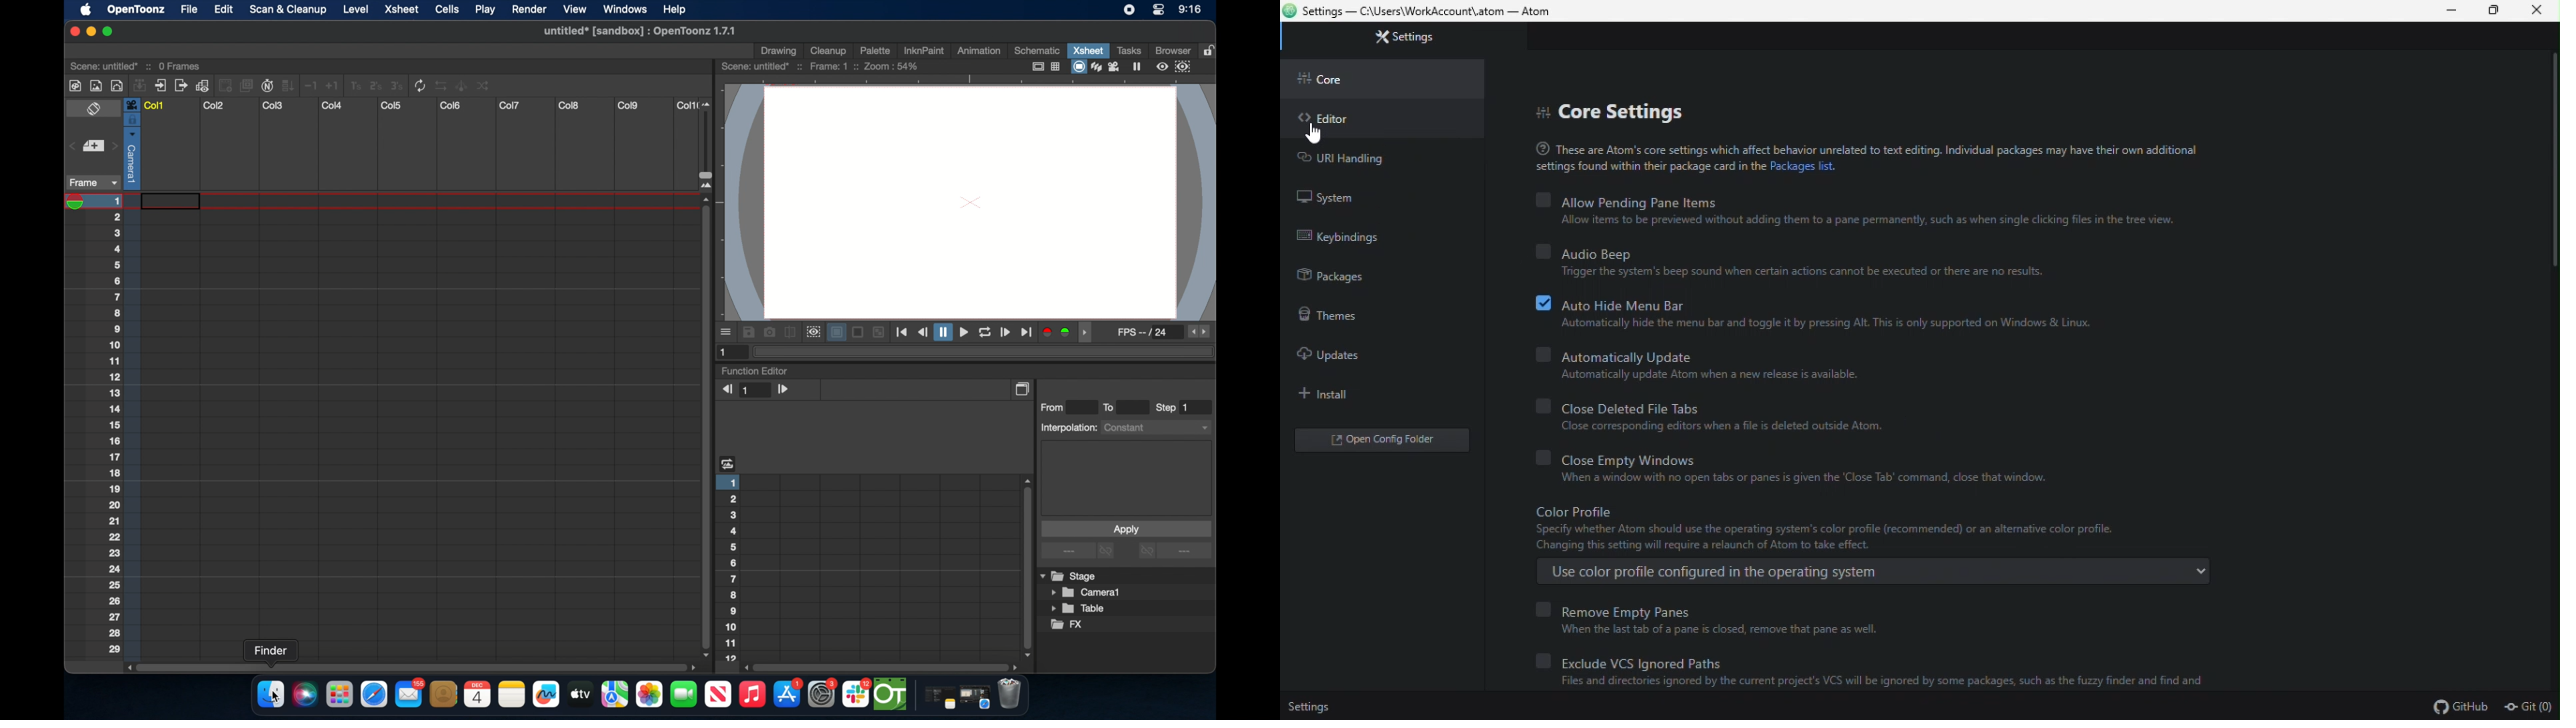 The image size is (2576, 728). What do you see at coordinates (964, 333) in the screenshot?
I see `playback controls` at bounding box center [964, 333].